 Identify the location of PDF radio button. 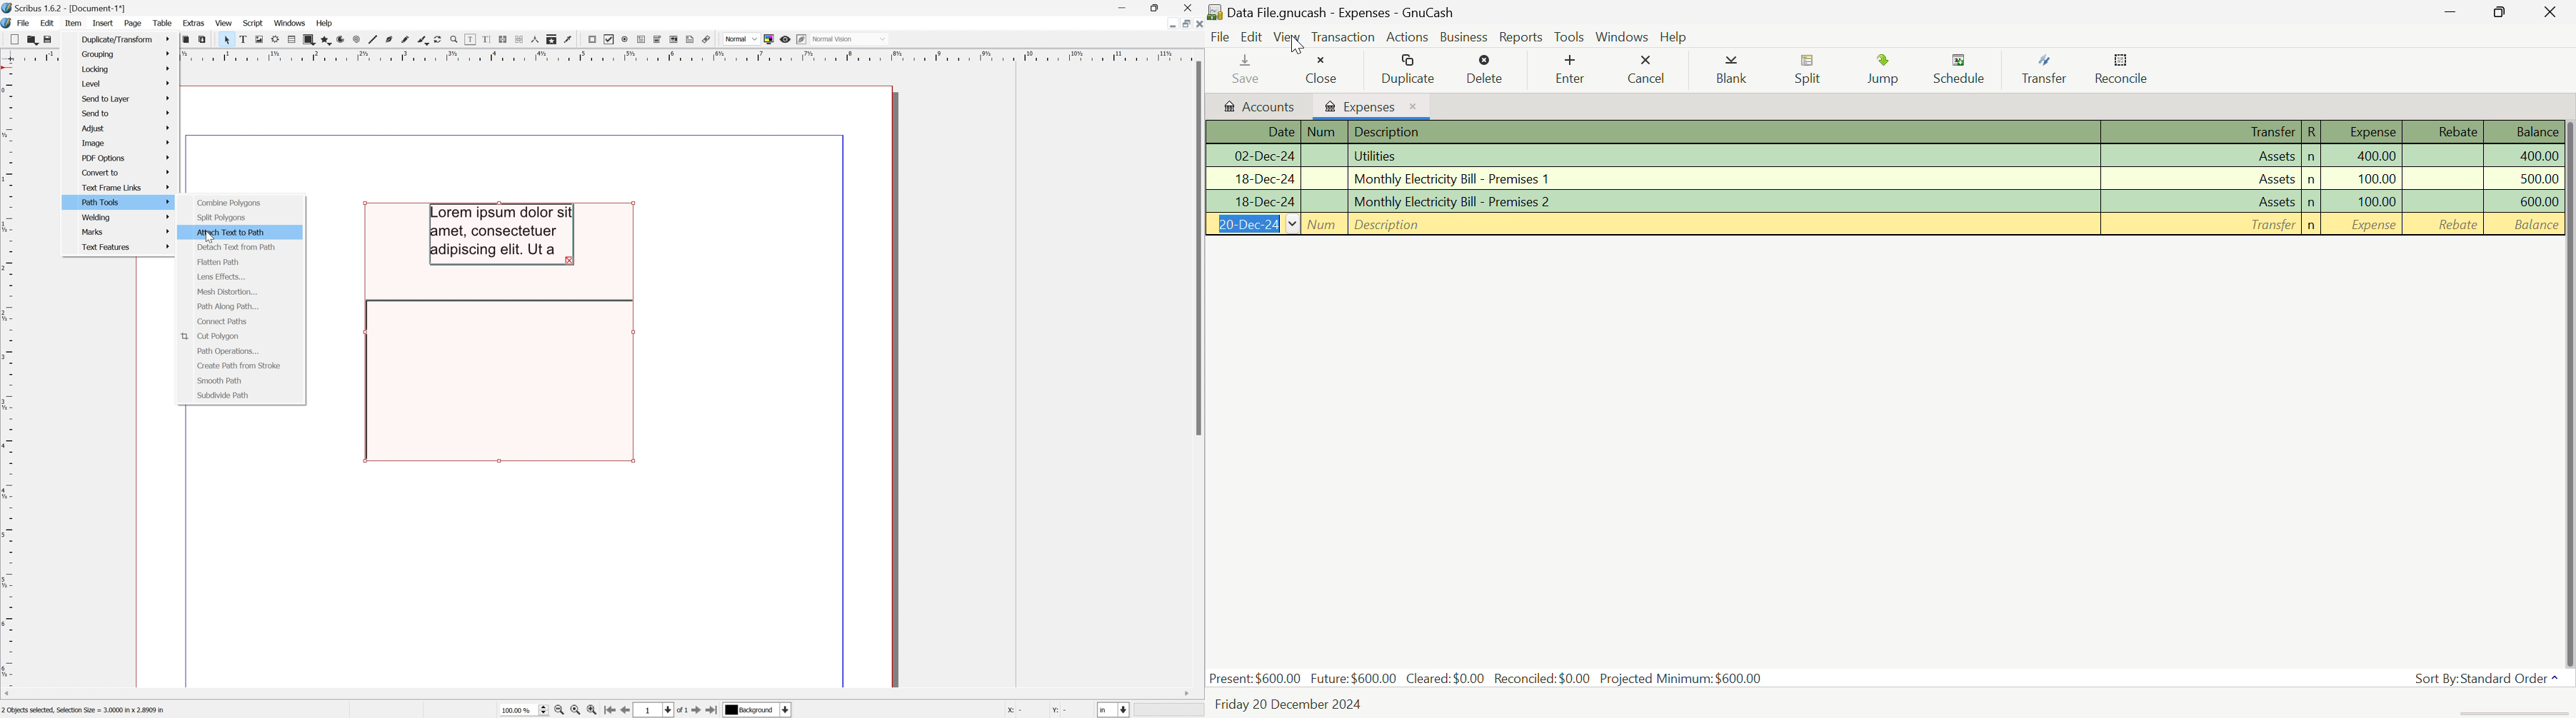
(625, 39).